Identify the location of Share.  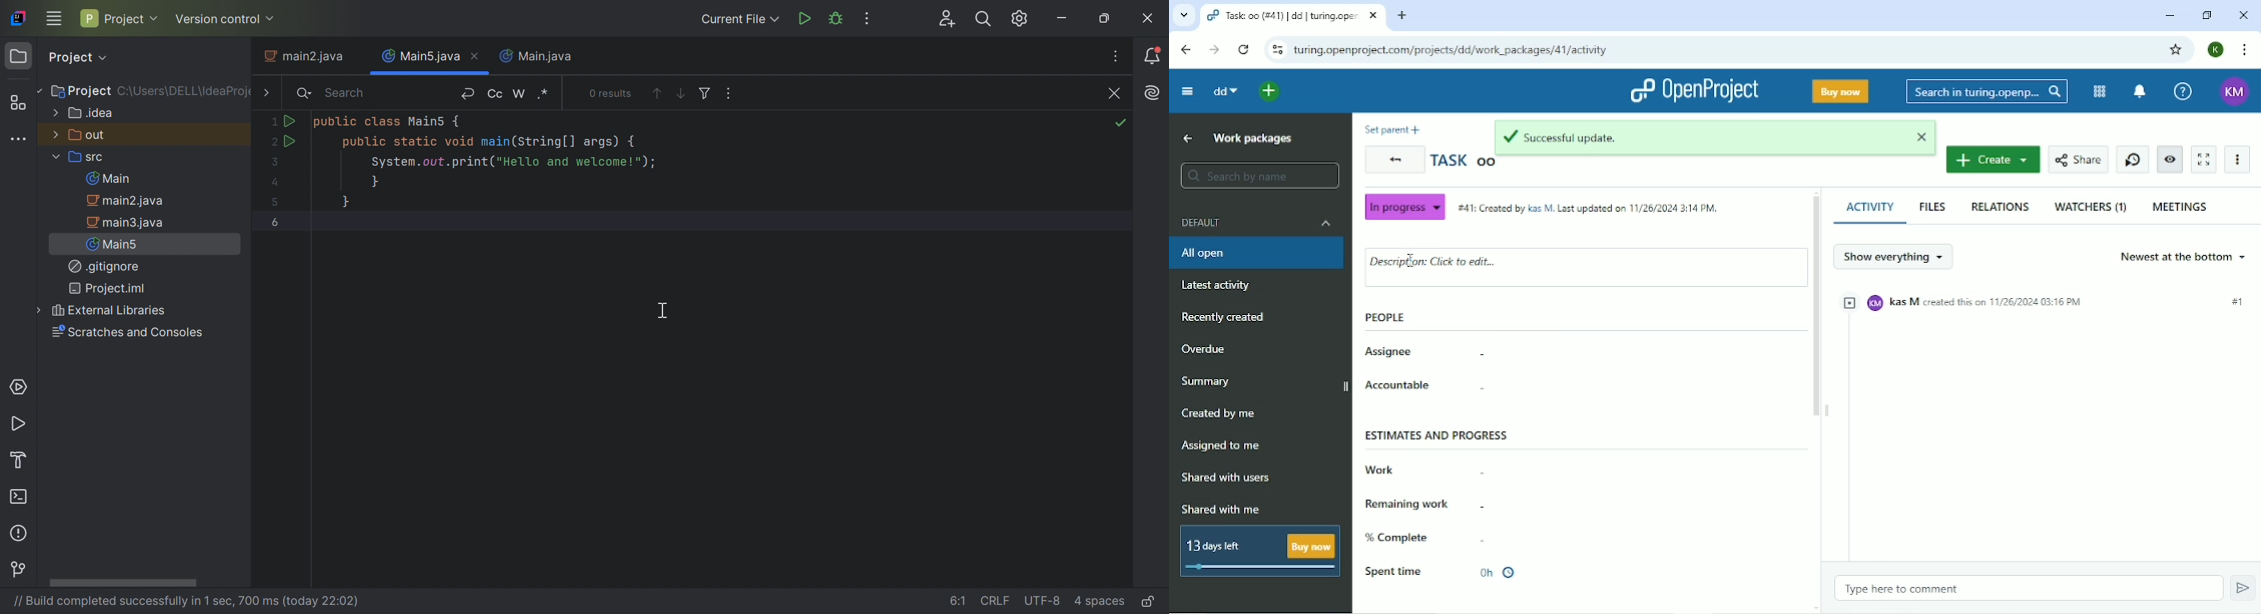
(2078, 161).